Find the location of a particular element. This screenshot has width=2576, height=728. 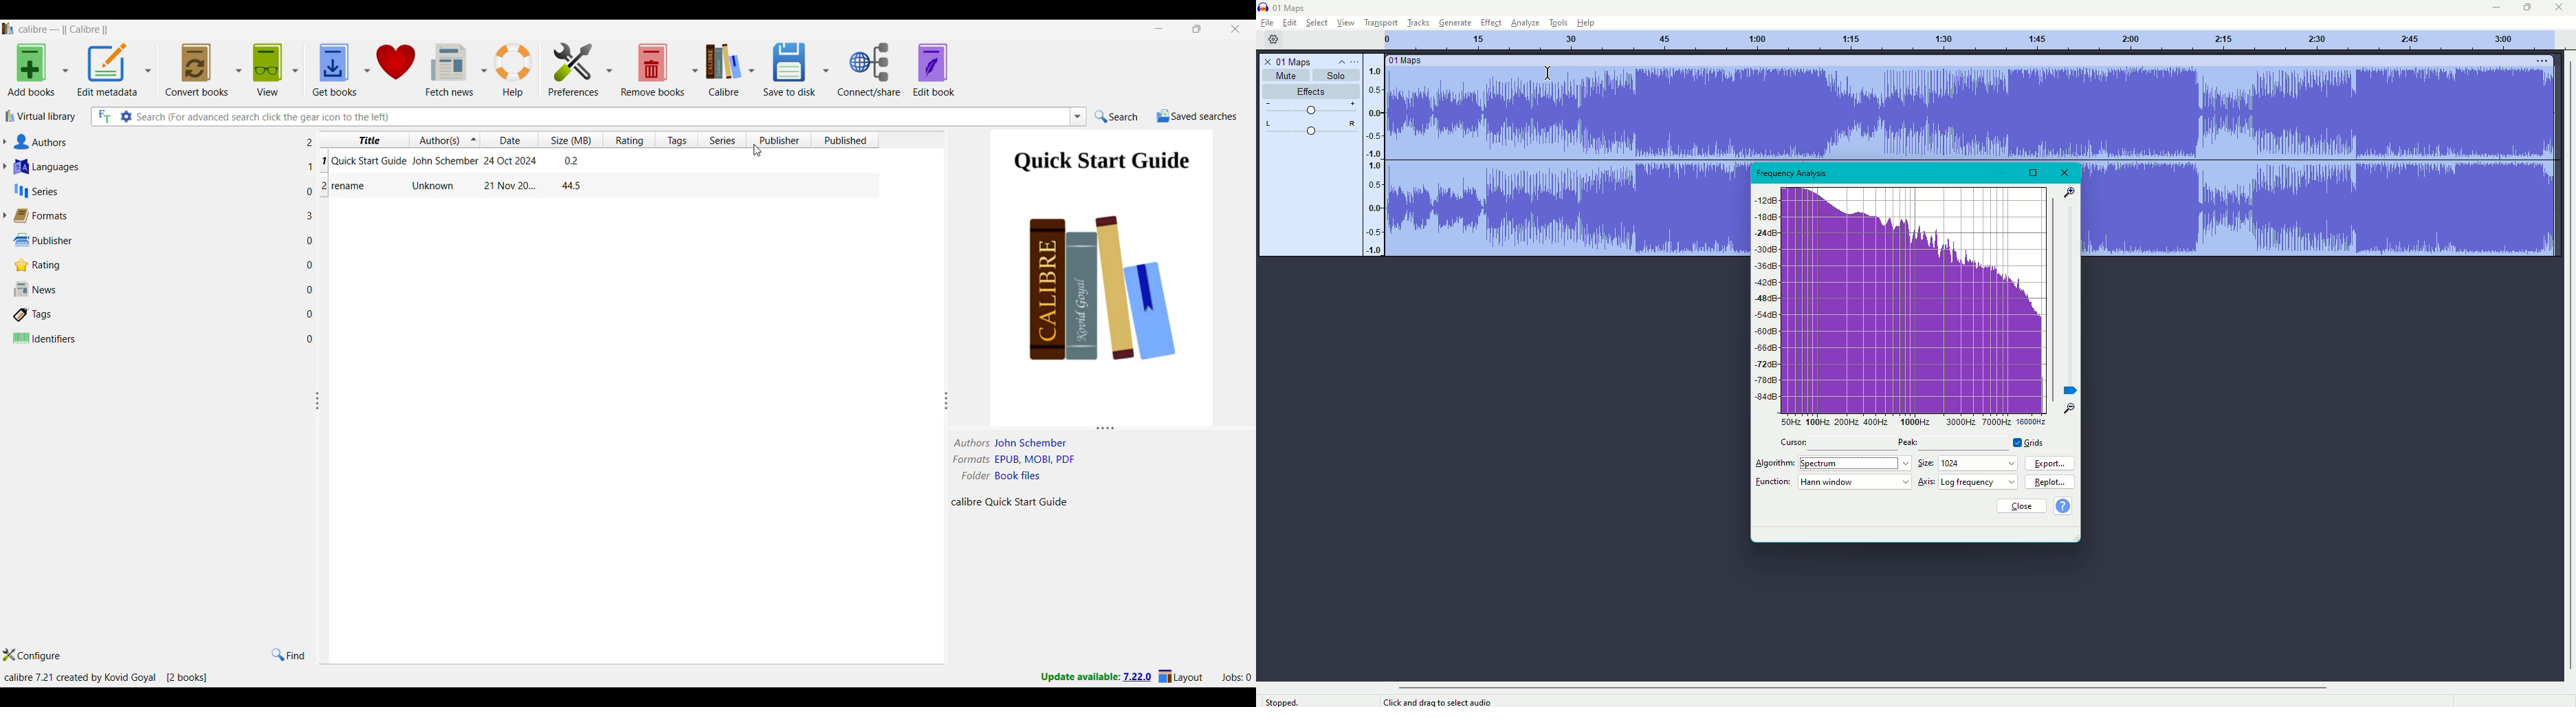

Tools is located at coordinates (1556, 23).